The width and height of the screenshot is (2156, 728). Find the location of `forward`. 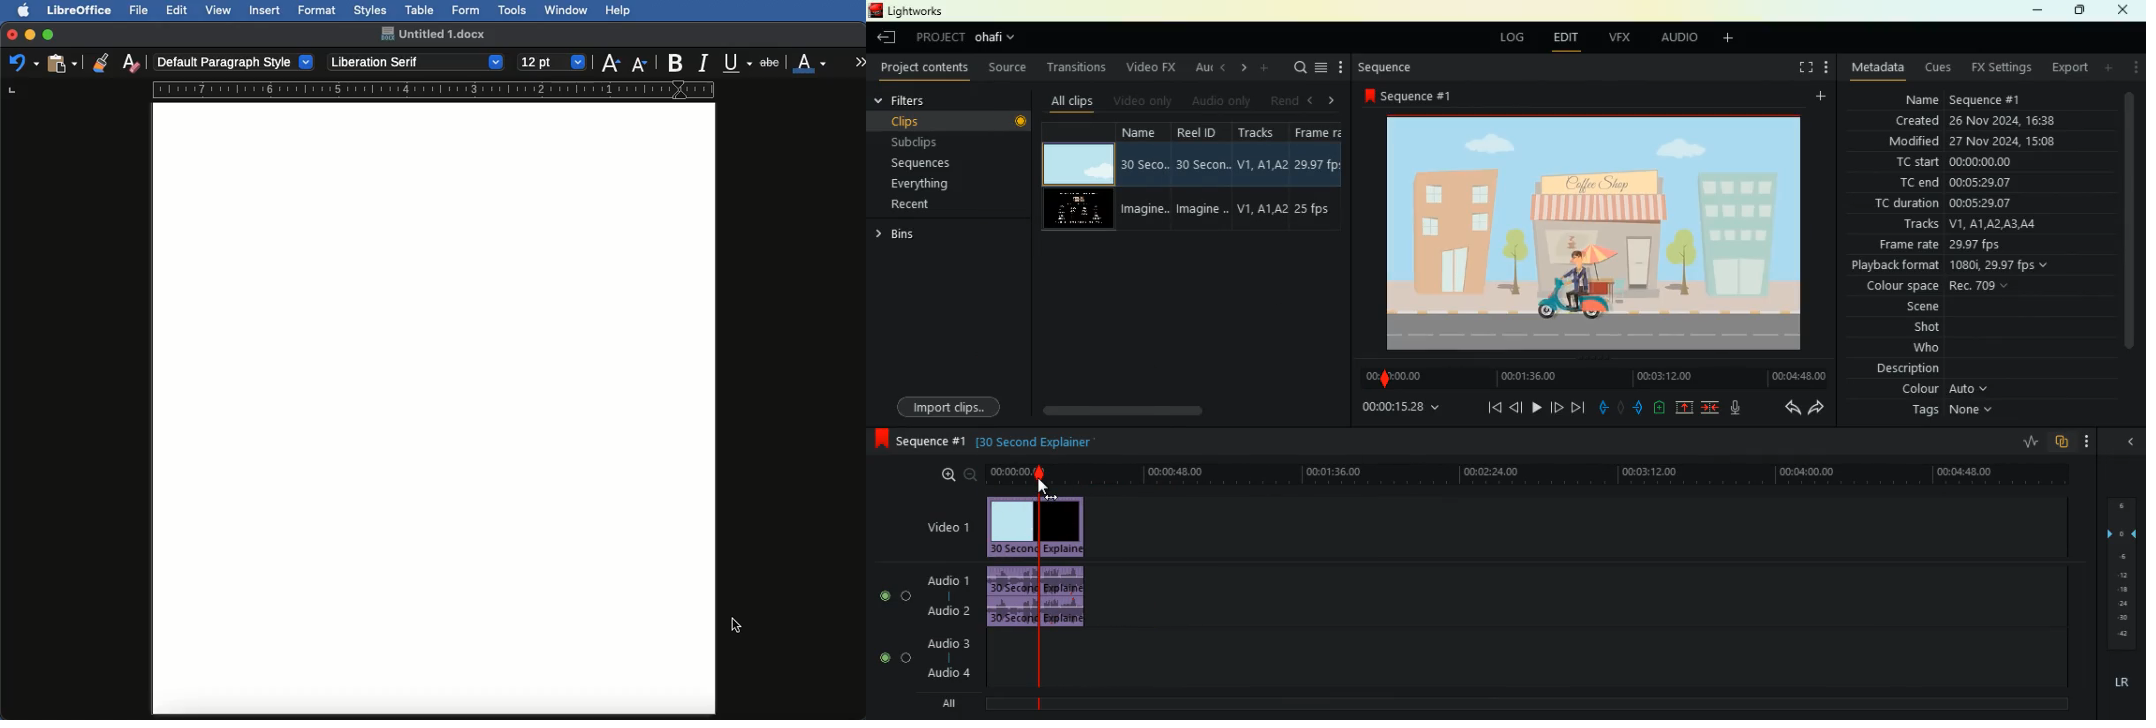

forward is located at coordinates (1820, 411).